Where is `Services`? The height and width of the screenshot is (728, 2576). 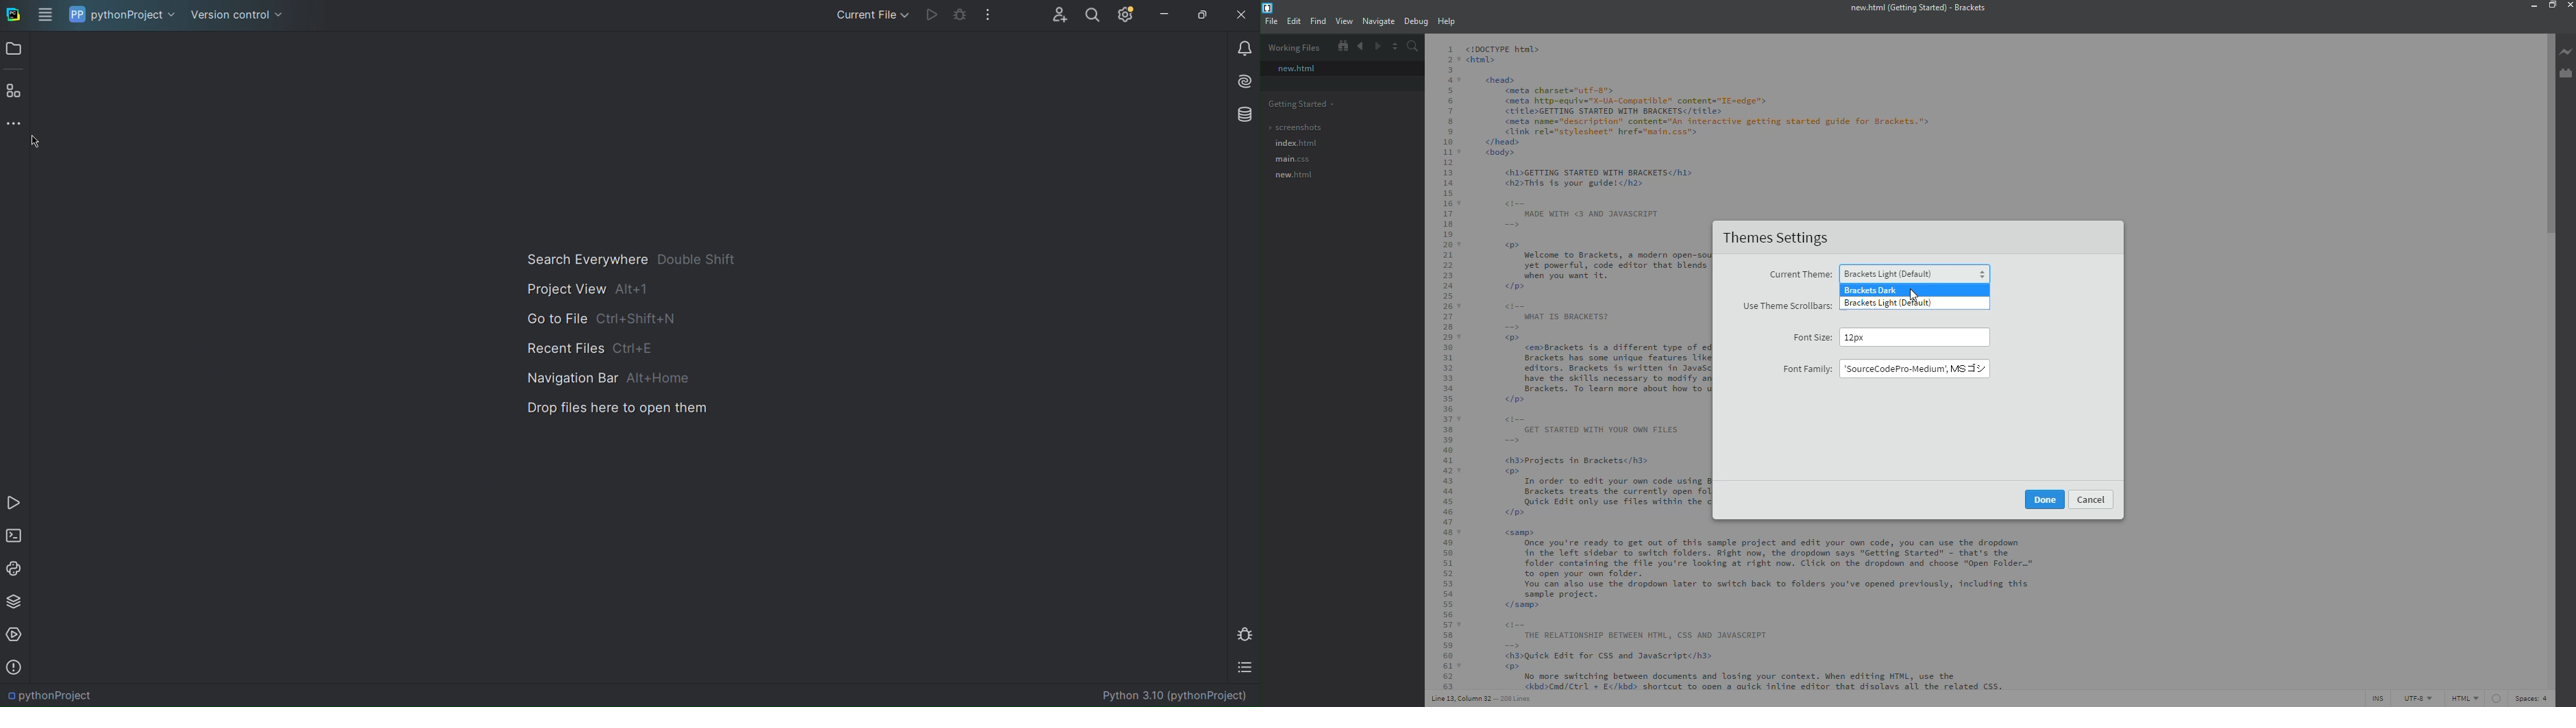 Services is located at coordinates (16, 635).